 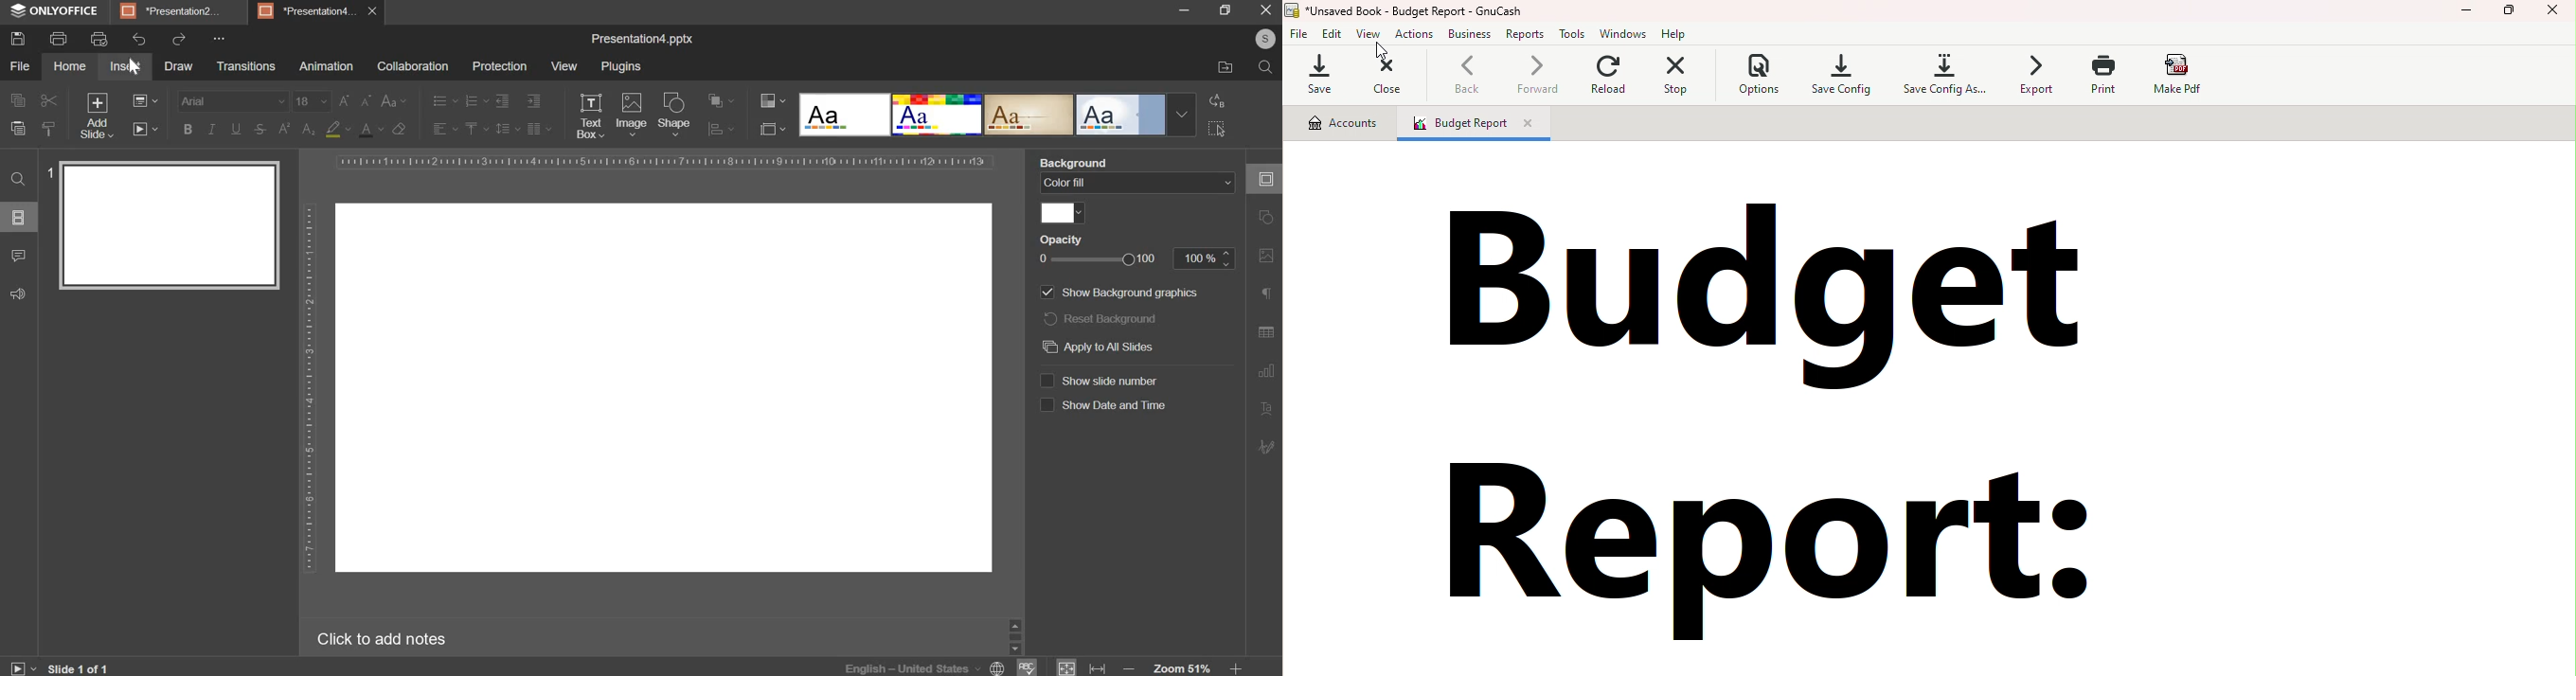 What do you see at coordinates (48, 172) in the screenshot?
I see `1` at bounding box center [48, 172].